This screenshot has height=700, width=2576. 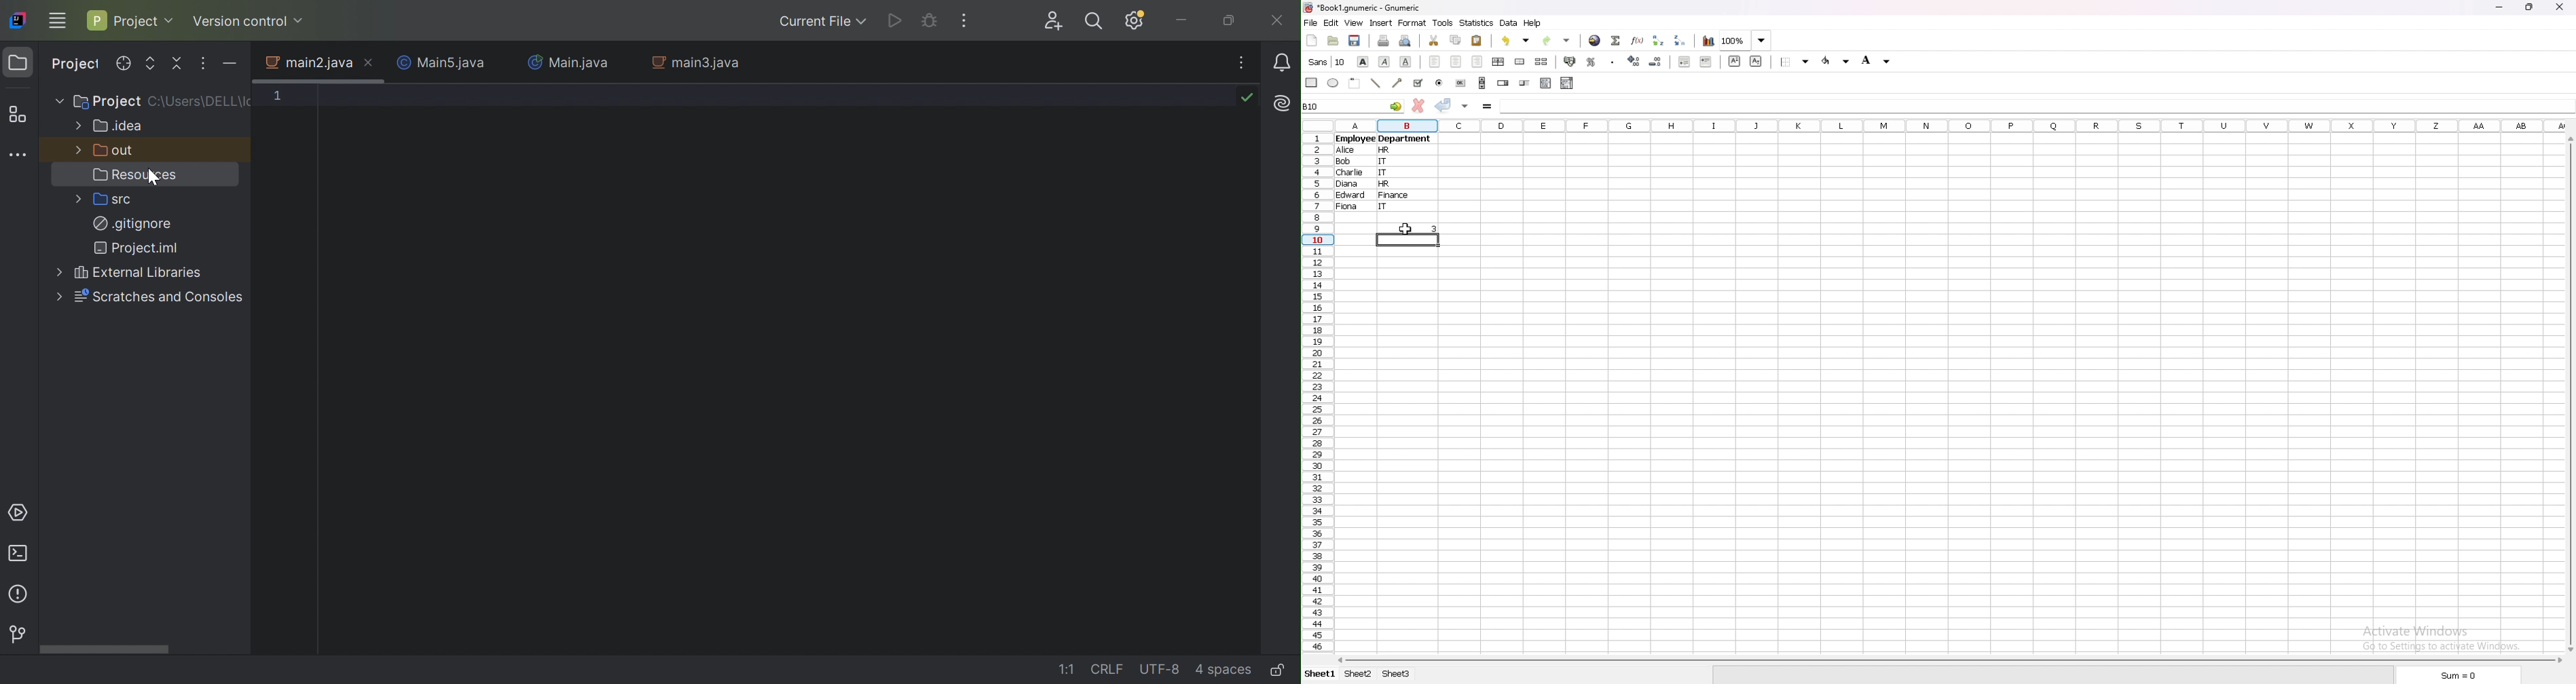 What do you see at coordinates (1375, 84) in the screenshot?
I see `line` at bounding box center [1375, 84].